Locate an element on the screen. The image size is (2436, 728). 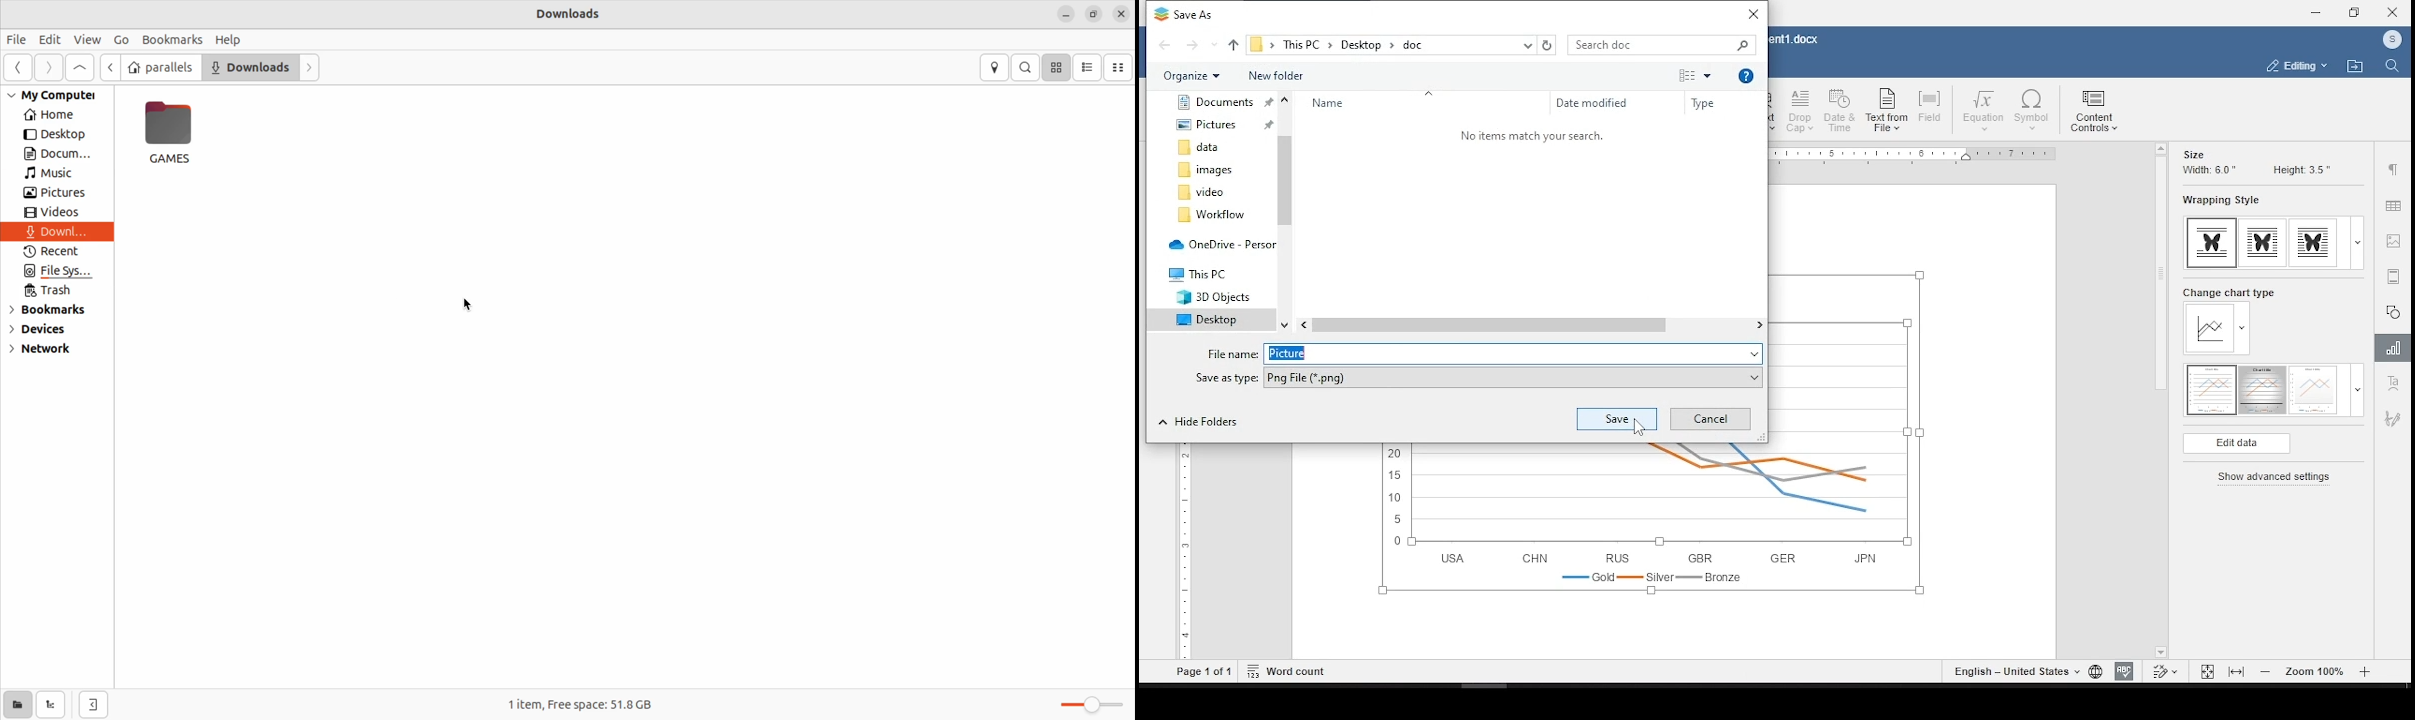
text from file is located at coordinates (1886, 111).